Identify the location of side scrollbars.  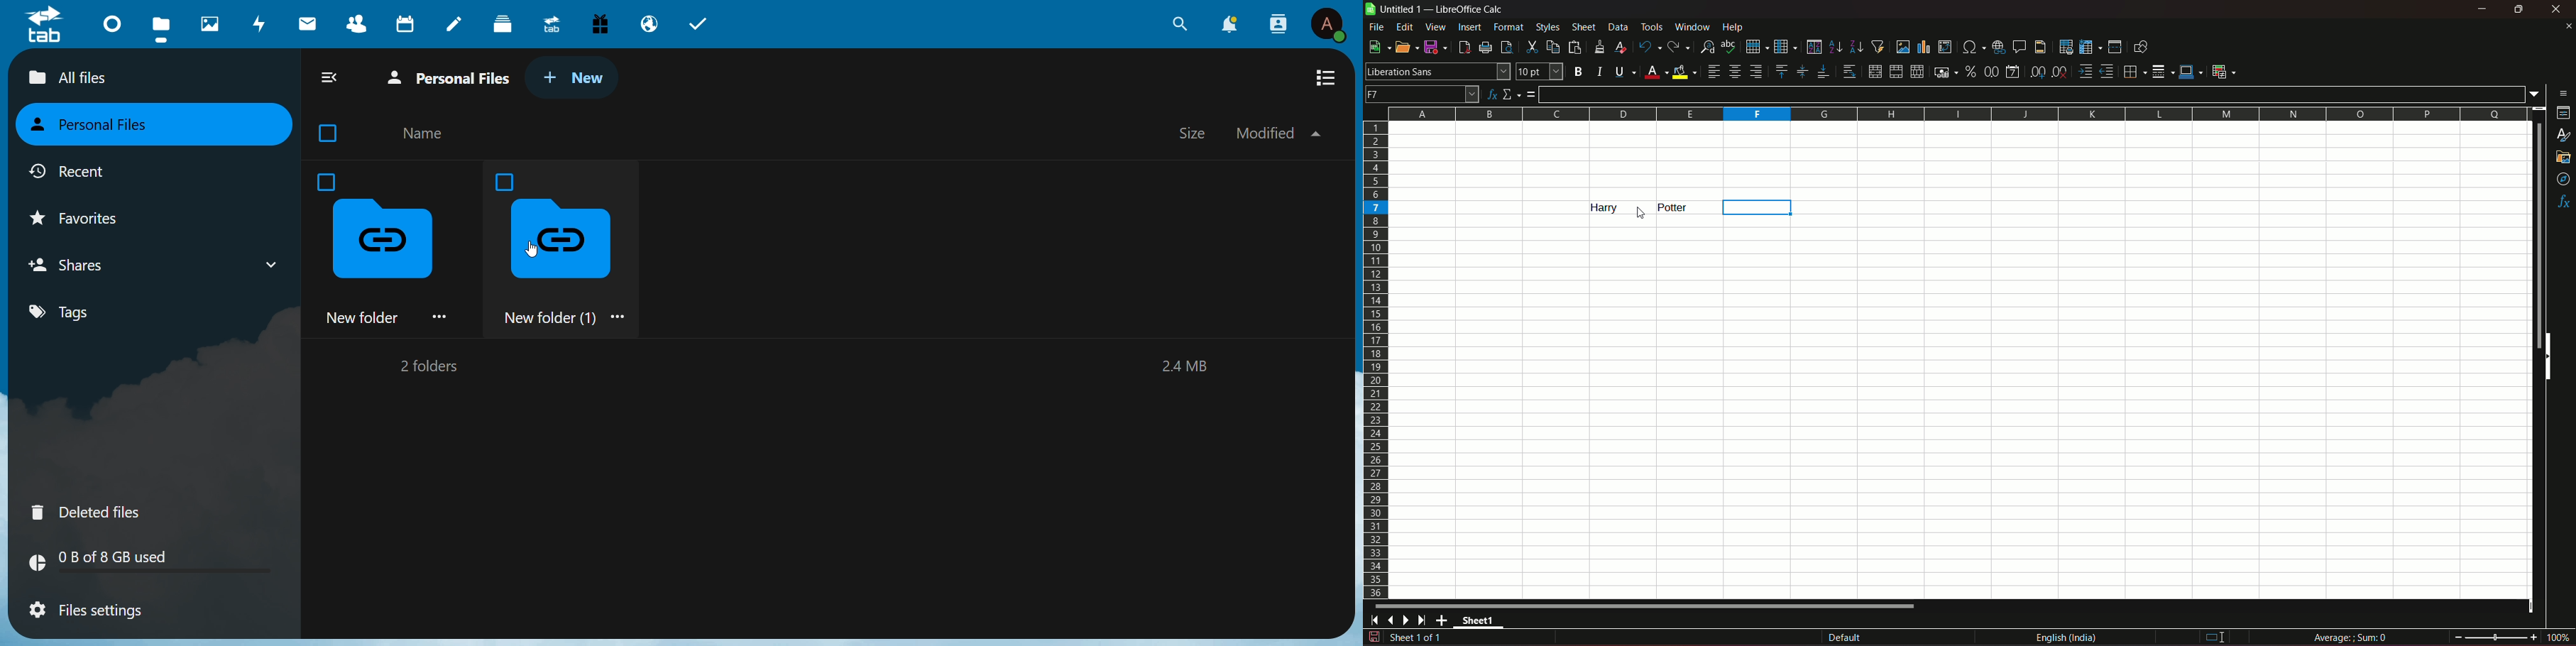
(2548, 357).